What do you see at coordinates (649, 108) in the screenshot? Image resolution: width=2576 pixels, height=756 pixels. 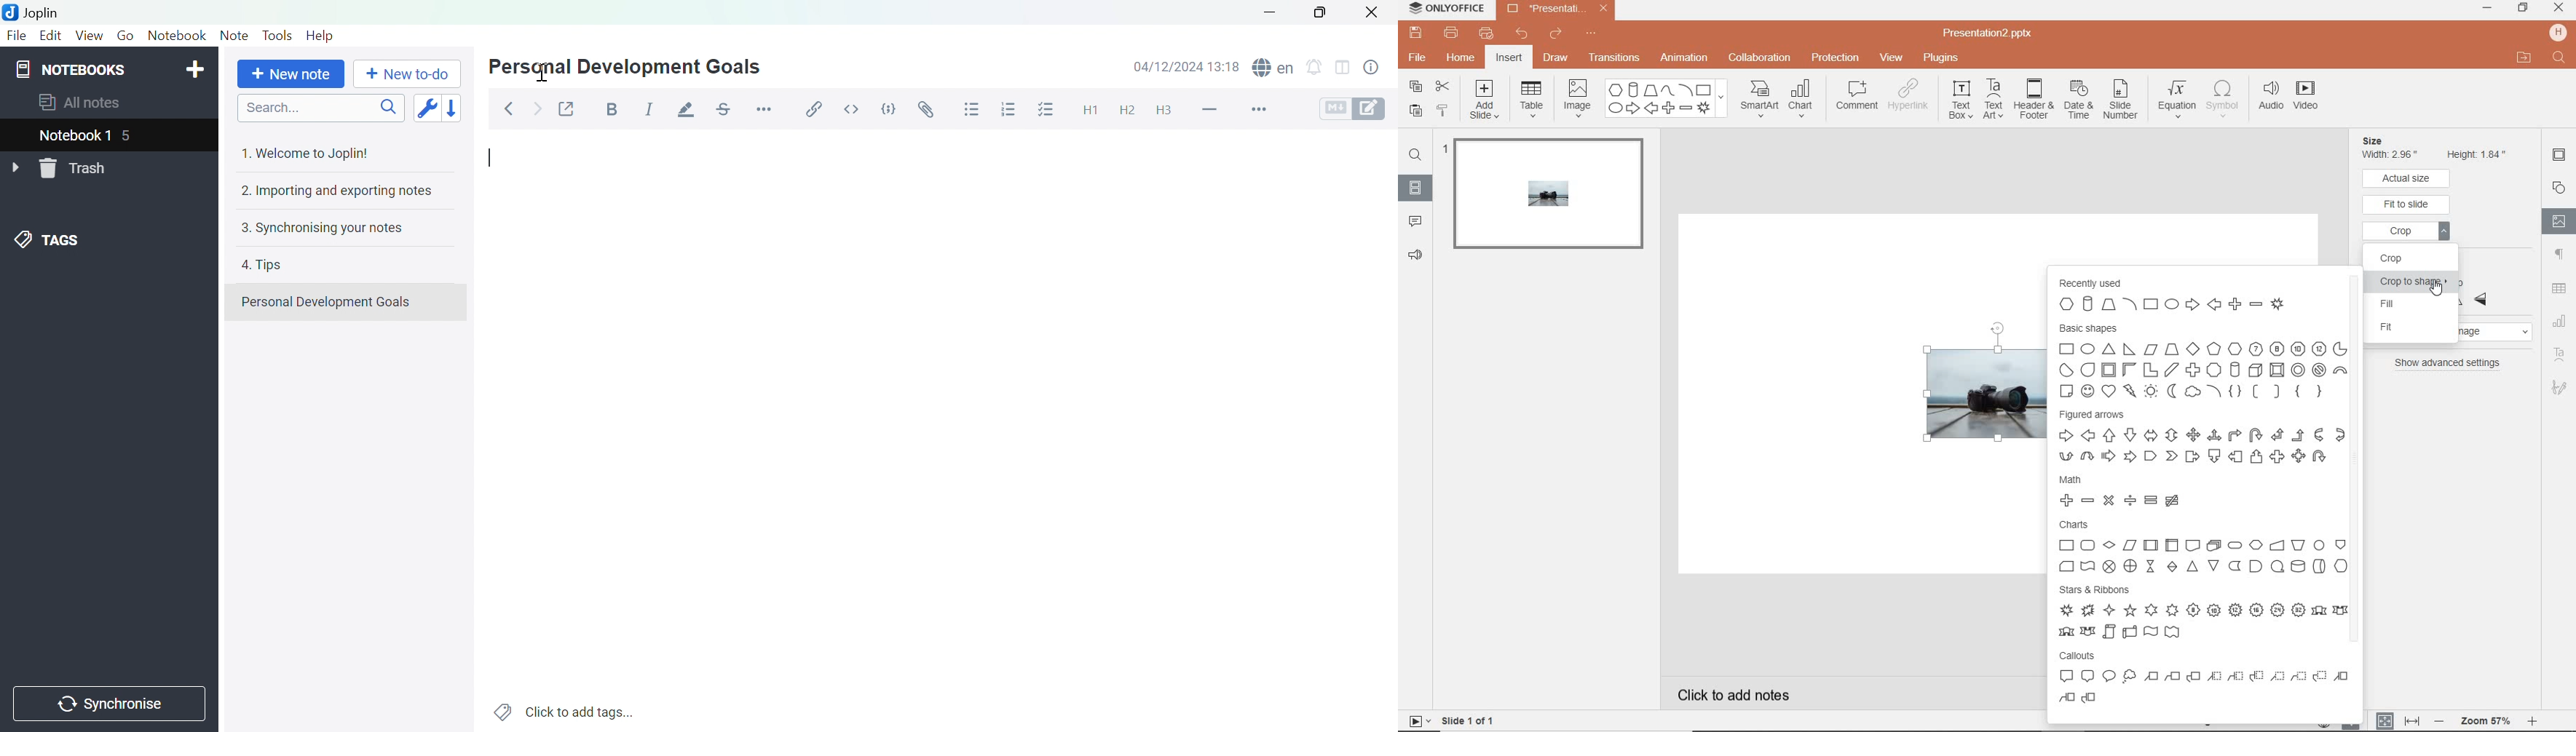 I see `Italic` at bounding box center [649, 108].